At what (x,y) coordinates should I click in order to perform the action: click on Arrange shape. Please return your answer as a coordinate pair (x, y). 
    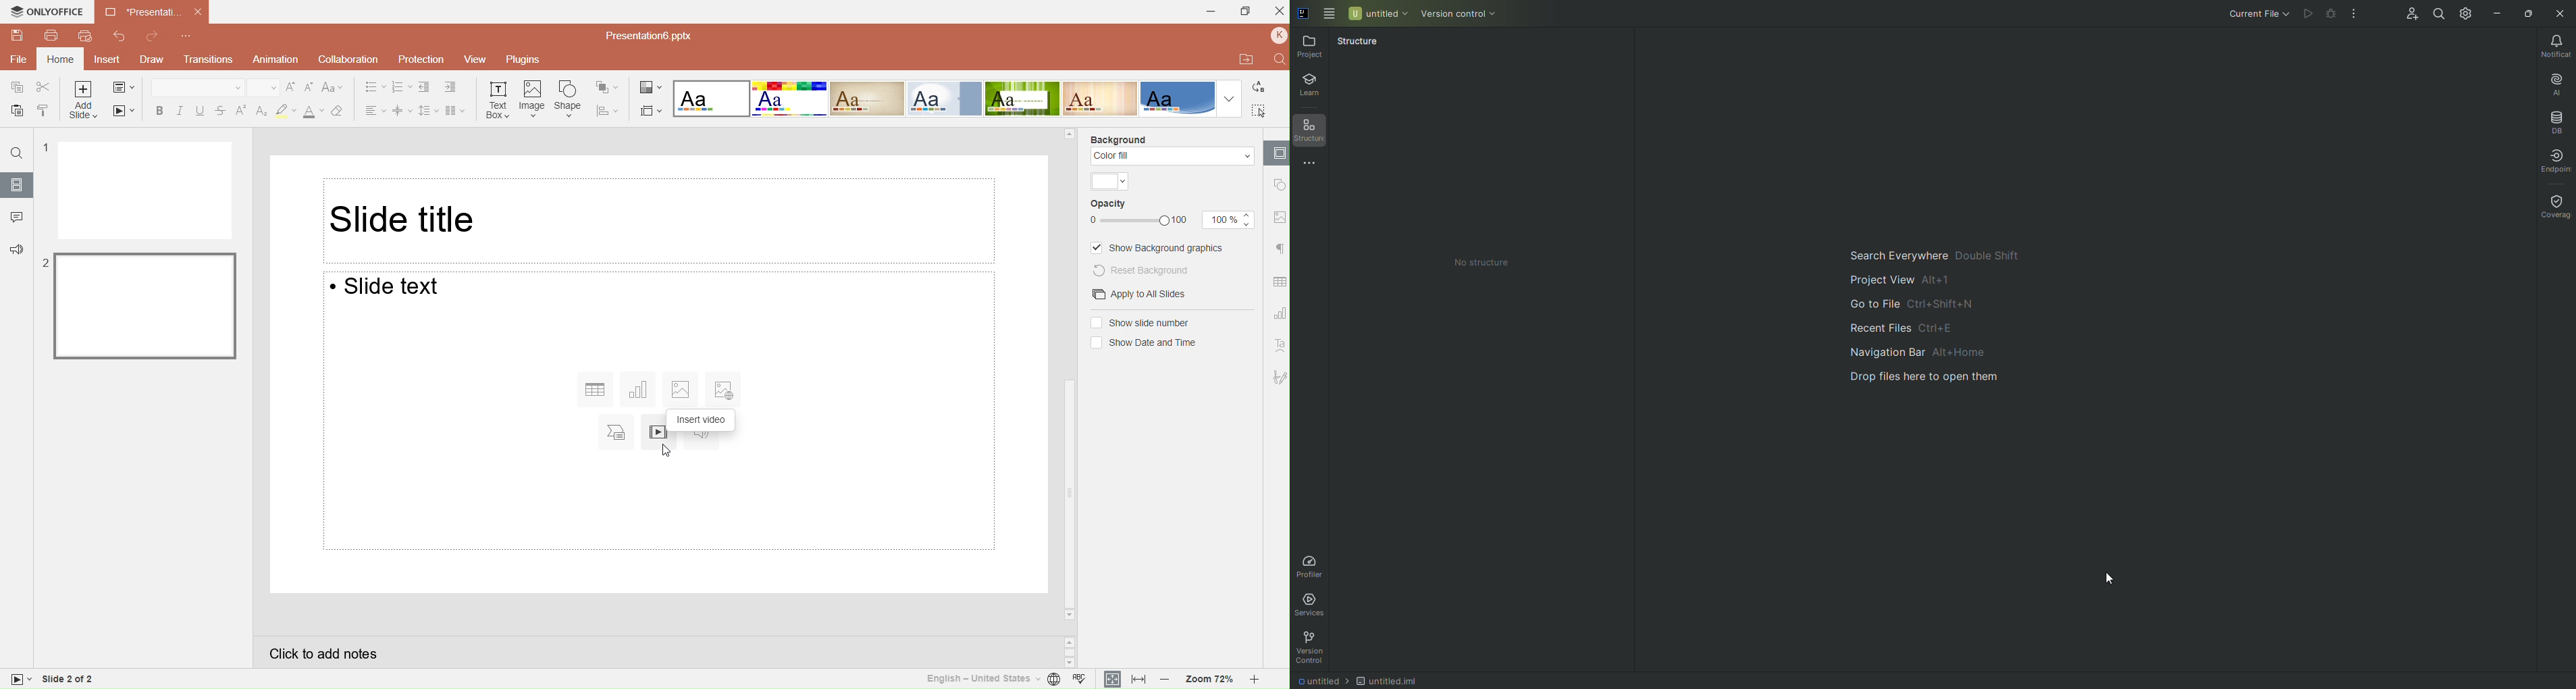
    Looking at the image, I should click on (608, 86).